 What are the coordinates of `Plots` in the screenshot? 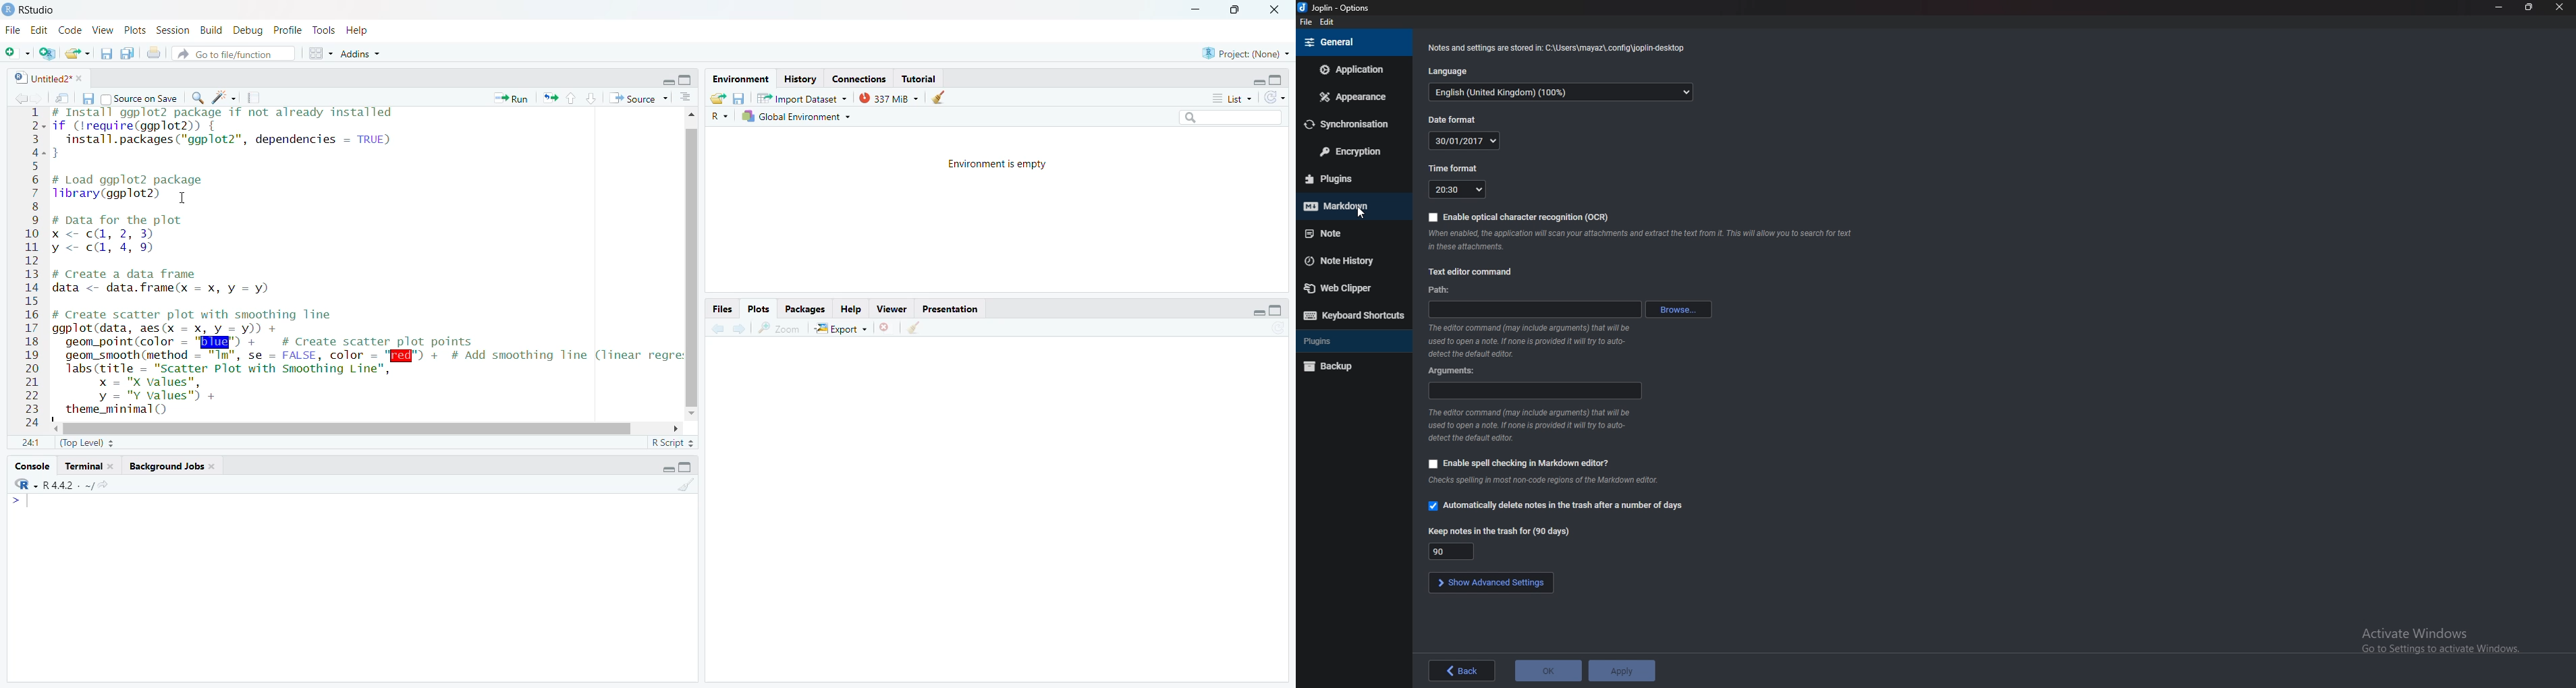 It's located at (759, 308).